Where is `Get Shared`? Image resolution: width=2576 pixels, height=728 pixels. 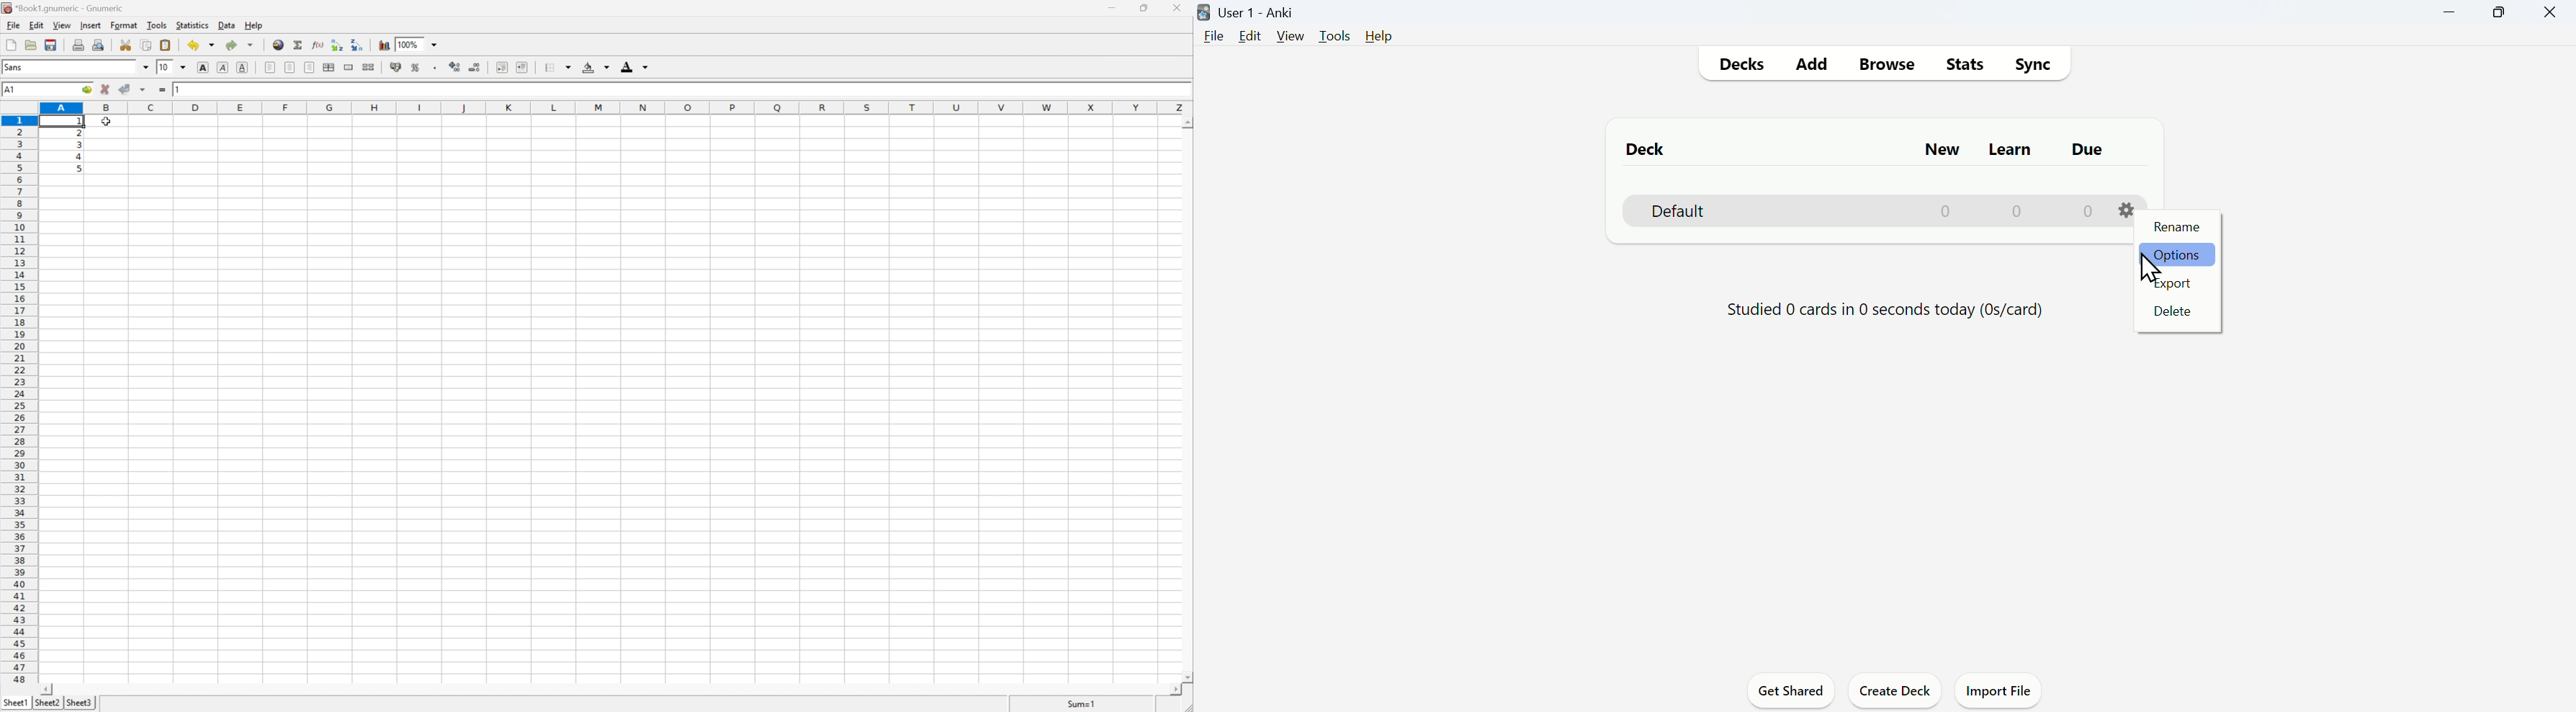 Get Shared is located at coordinates (1790, 692).